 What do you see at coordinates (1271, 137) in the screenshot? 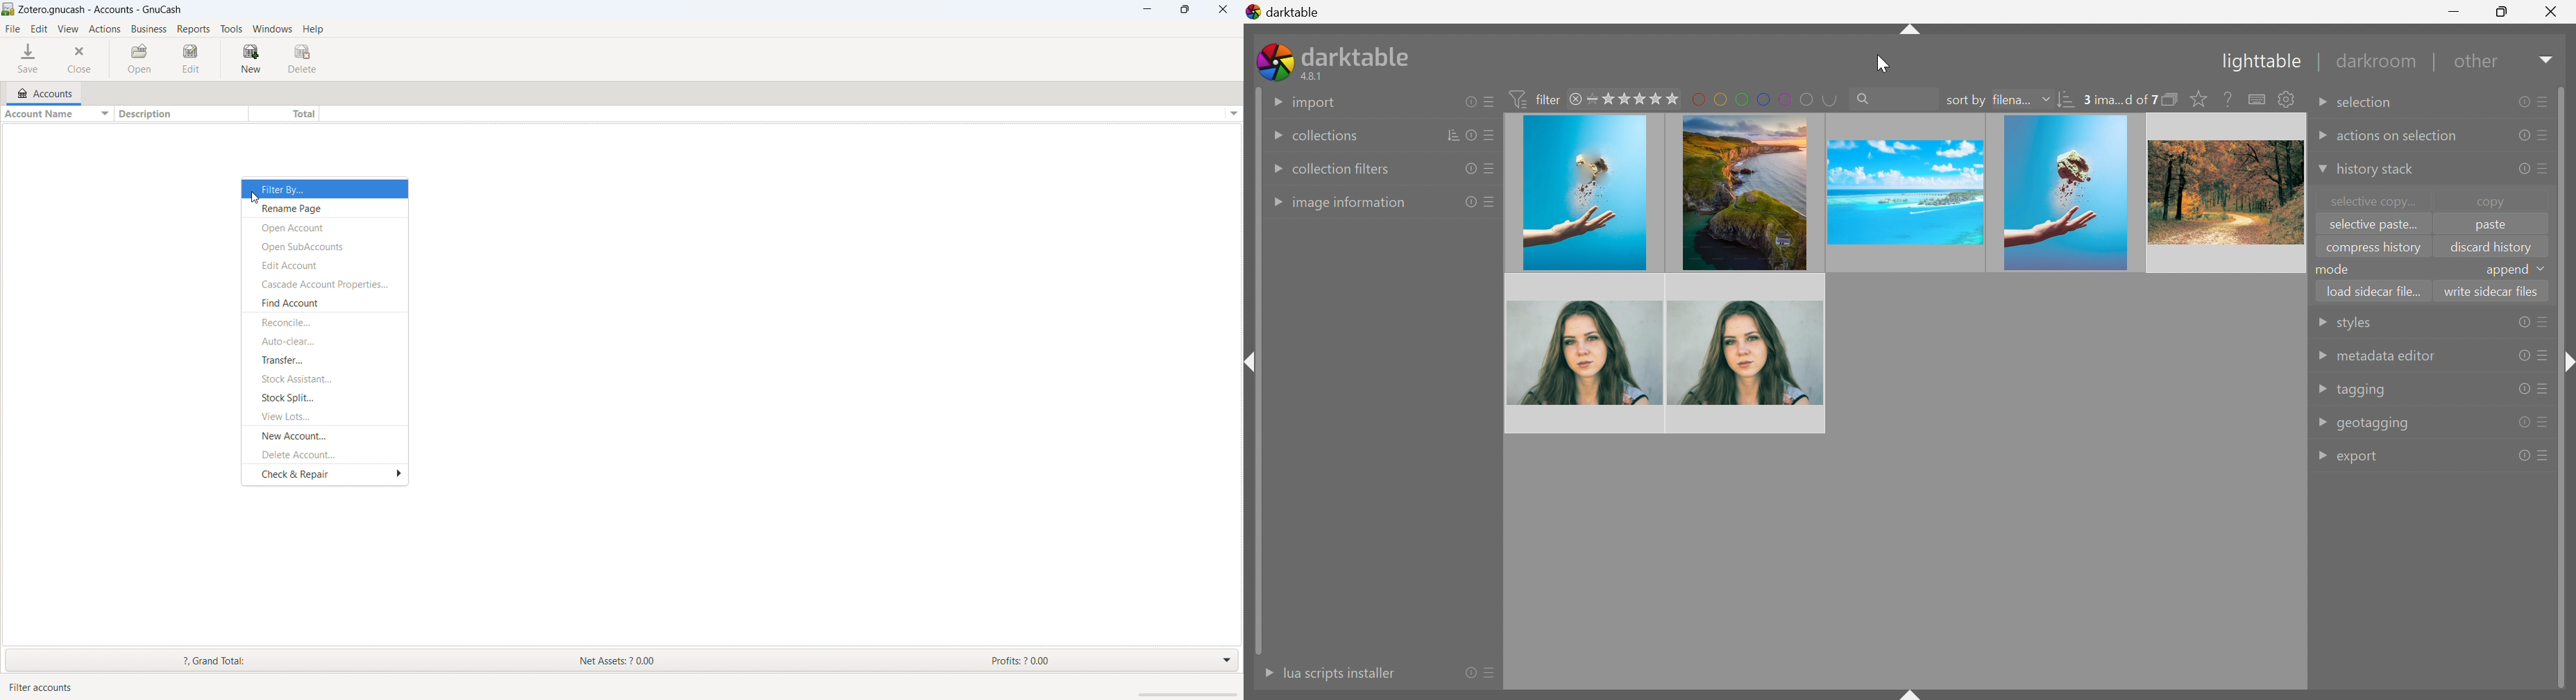
I see `Drop Down` at bounding box center [1271, 137].